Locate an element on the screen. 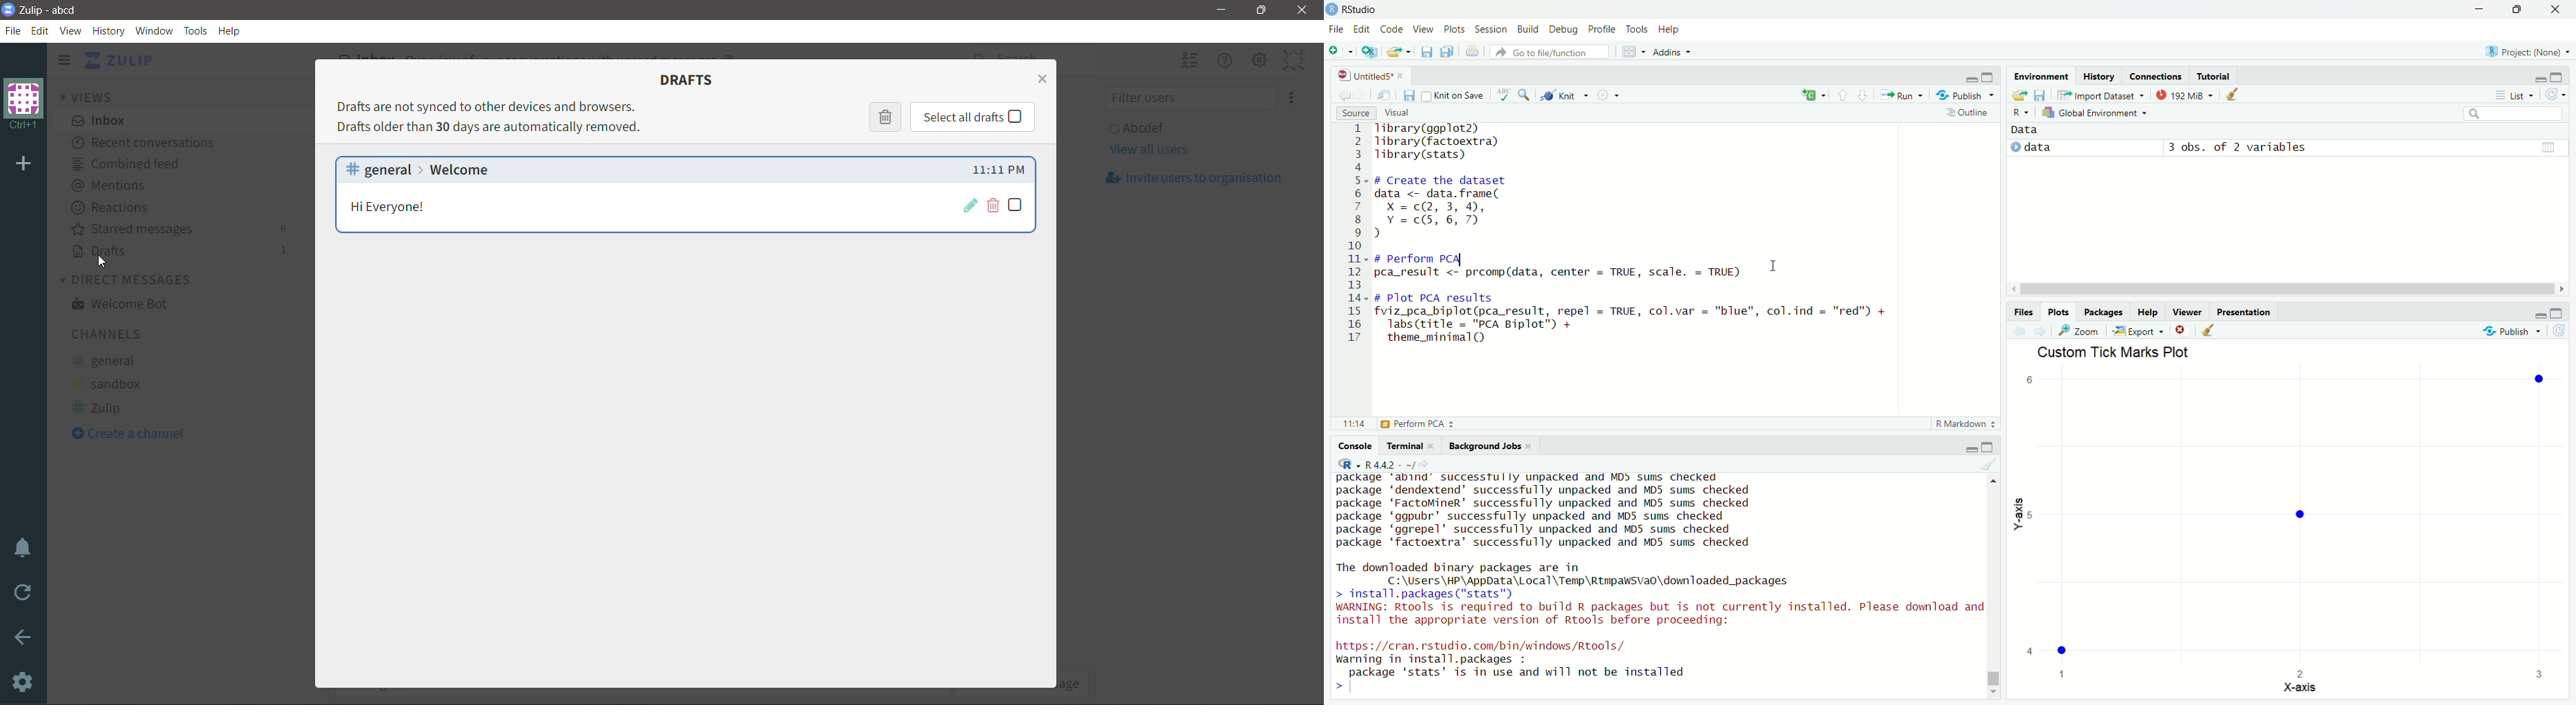 The width and height of the screenshot is (2576, 728). source is located at coordinates (1354, 112).